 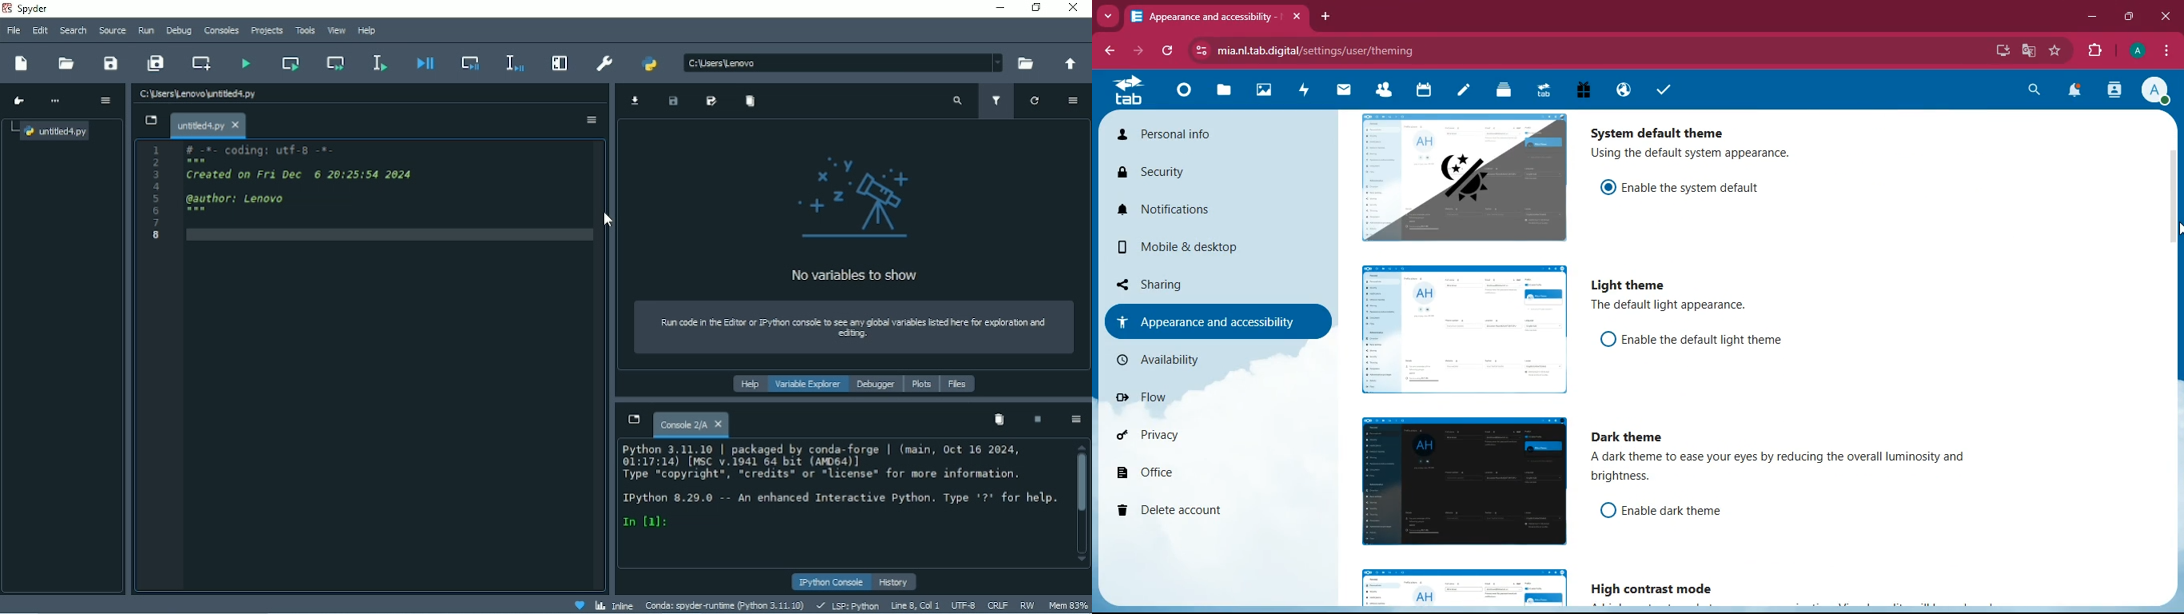 I want to click on Filter variables, so click(x=996, y=101).